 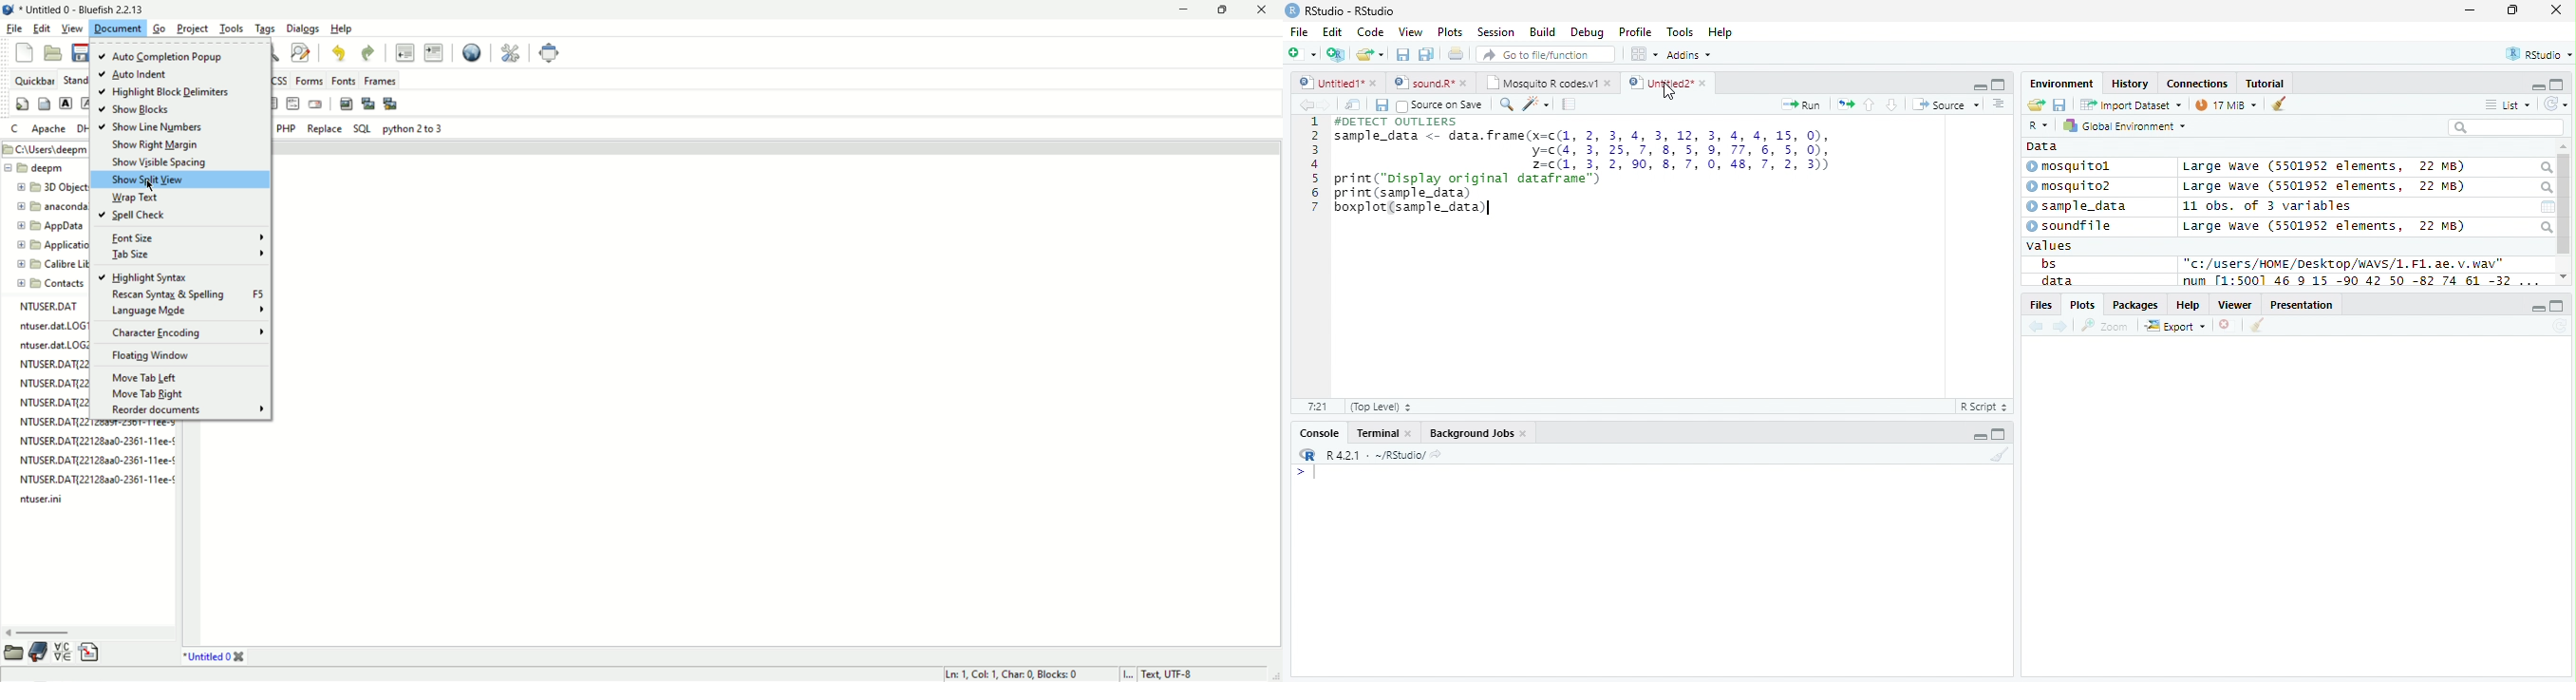 I want to click on char map, so click(x=65, y=653).